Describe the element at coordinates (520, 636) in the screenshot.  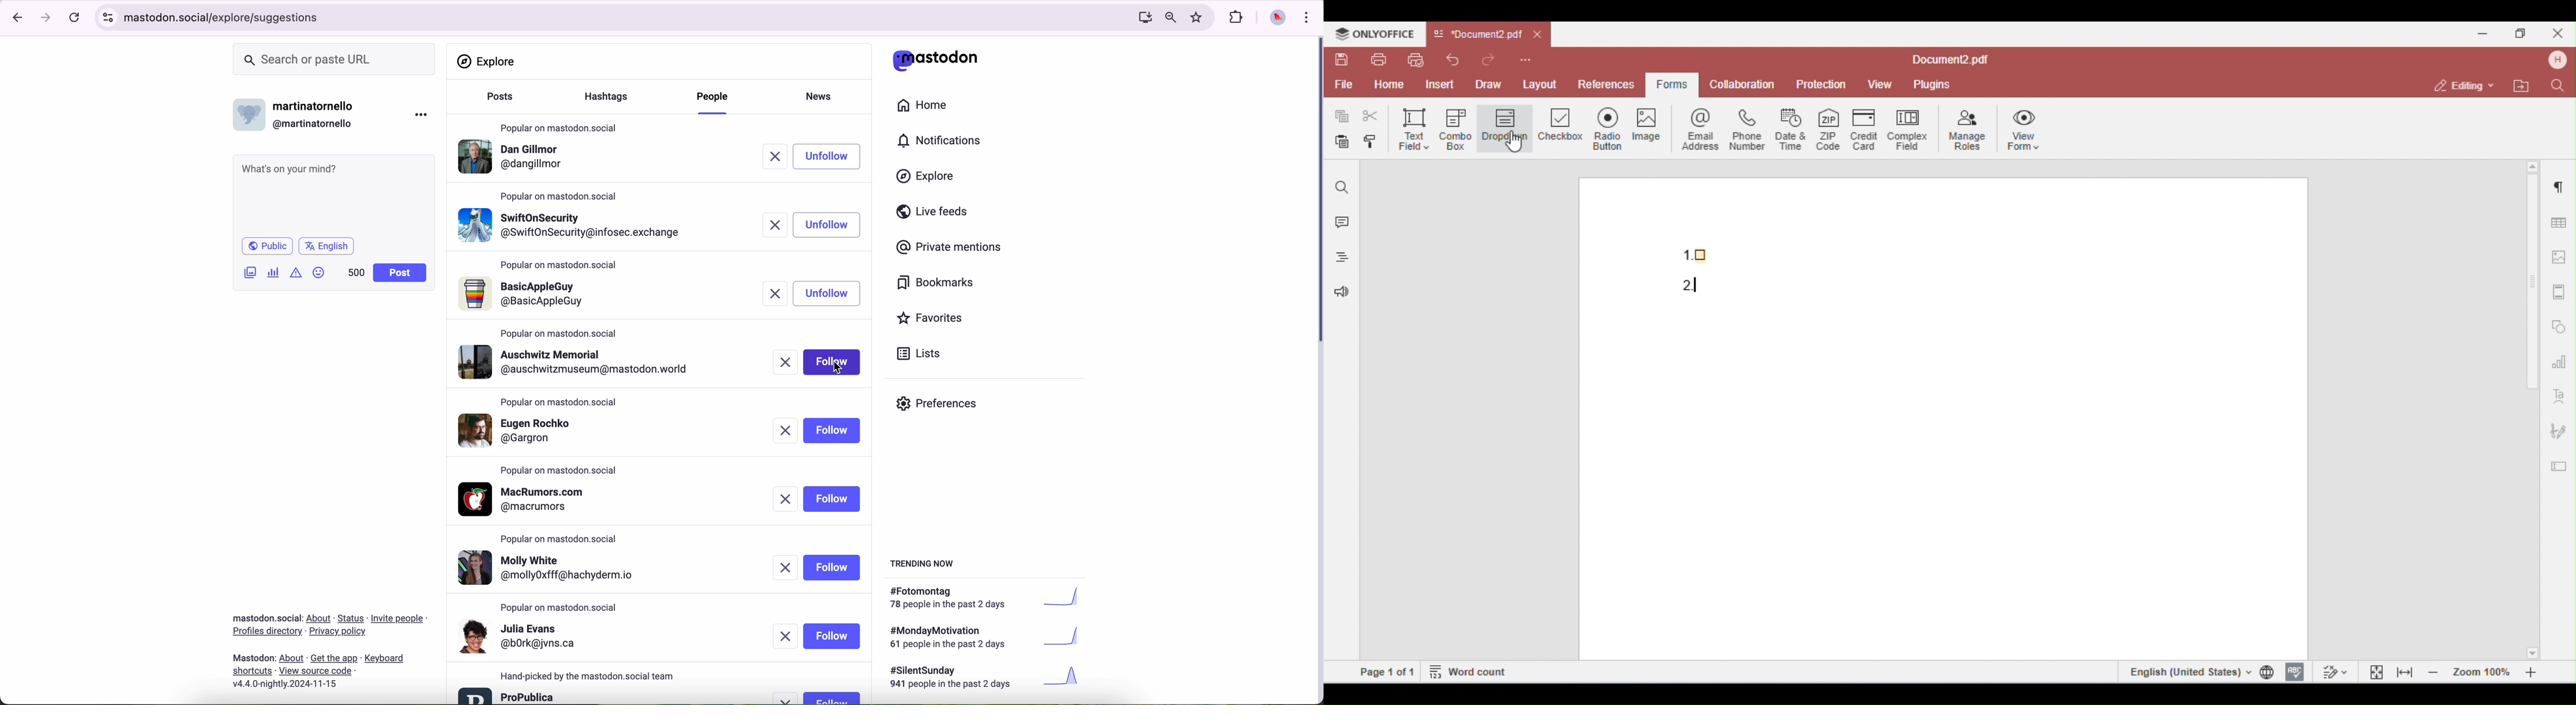
I see `profile` at that location.